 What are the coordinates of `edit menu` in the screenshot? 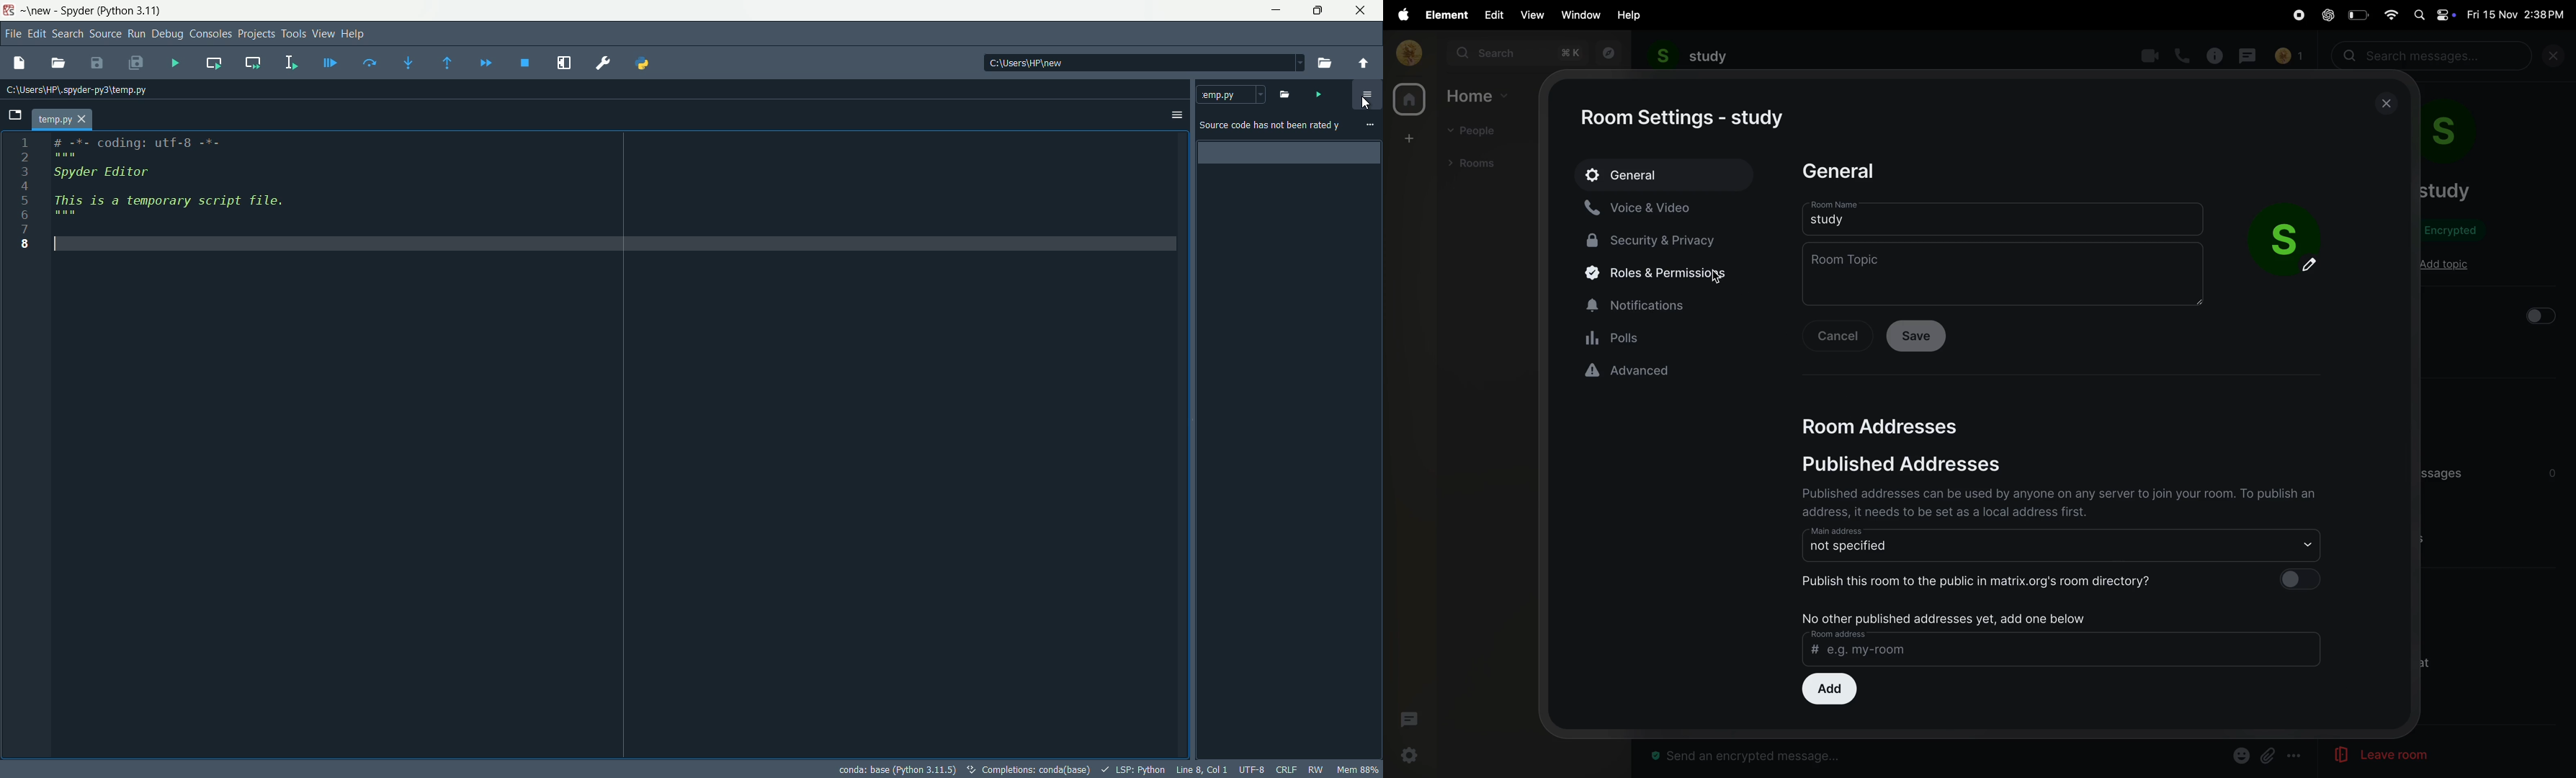 It's located at (37, 33).